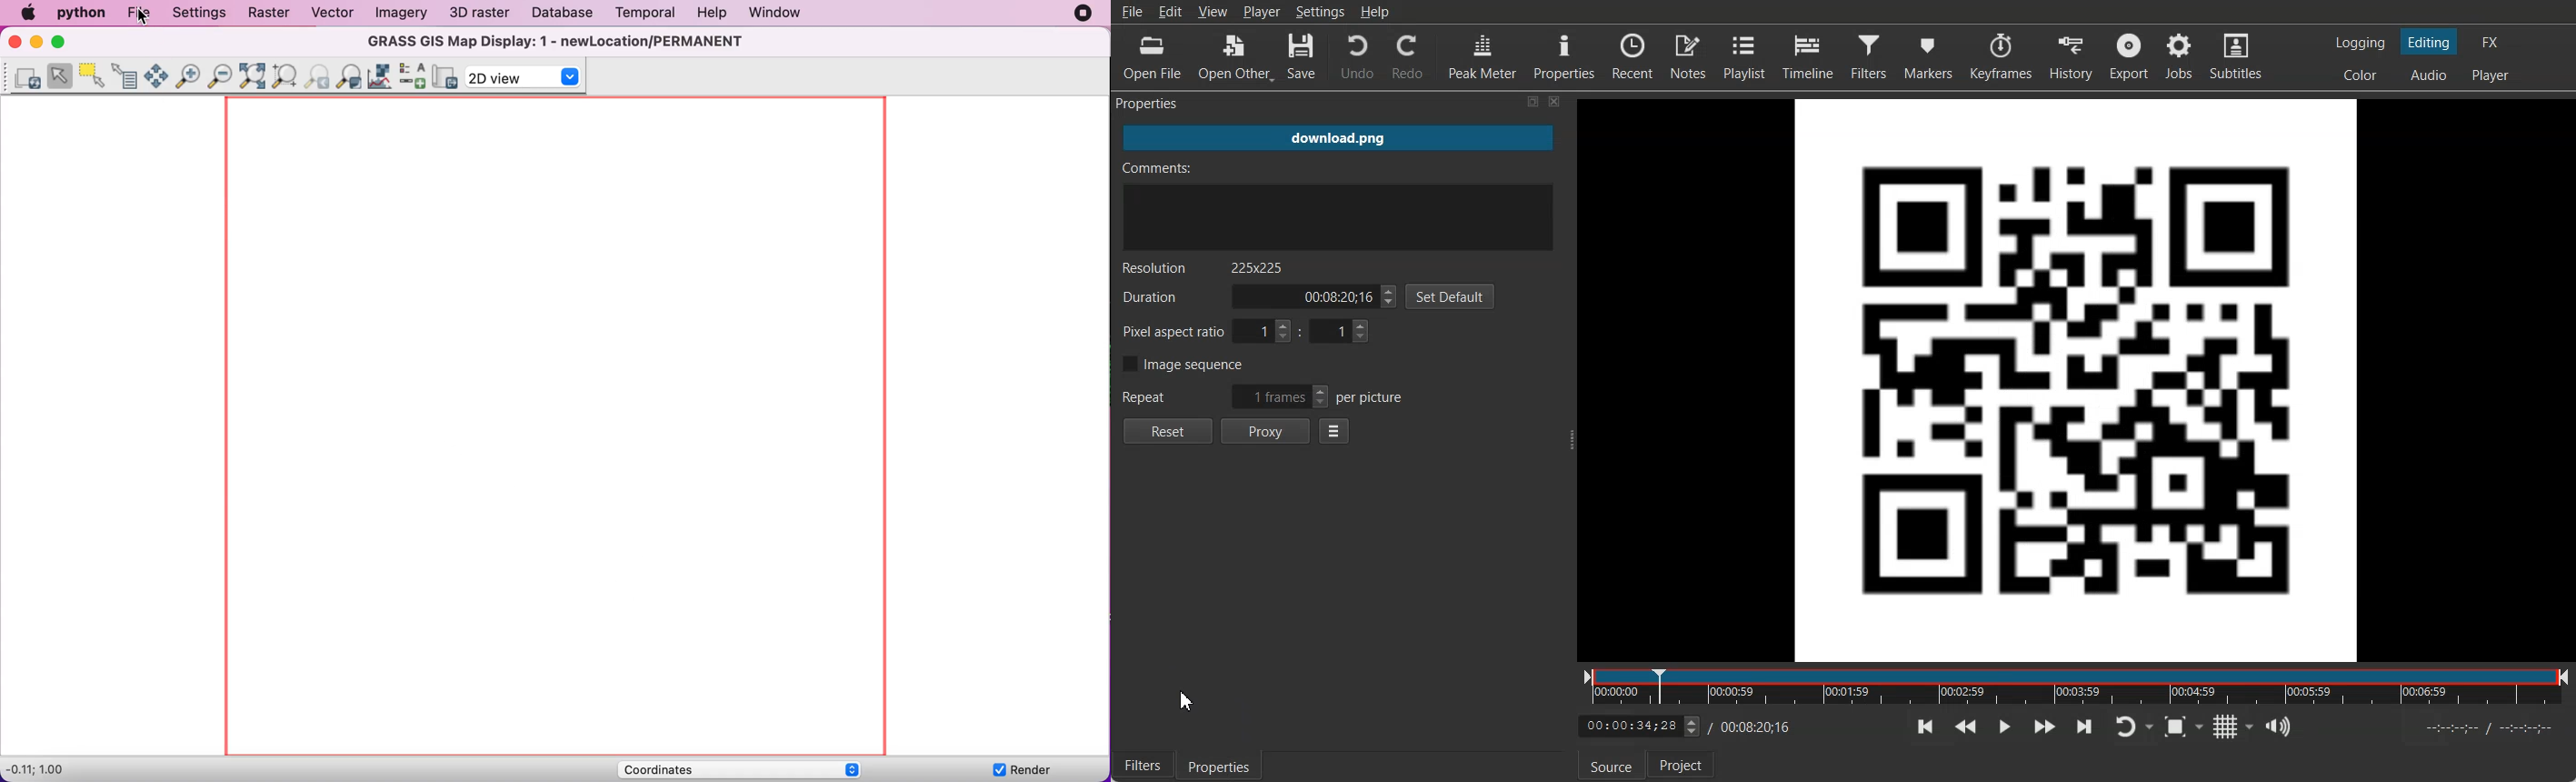 The width and height of the screenshot is (2576, 784). What do you see at coordinates (2358, 75) in the screenshot?
I see `Switch to Color layout` at bounding box center [2358, 75].